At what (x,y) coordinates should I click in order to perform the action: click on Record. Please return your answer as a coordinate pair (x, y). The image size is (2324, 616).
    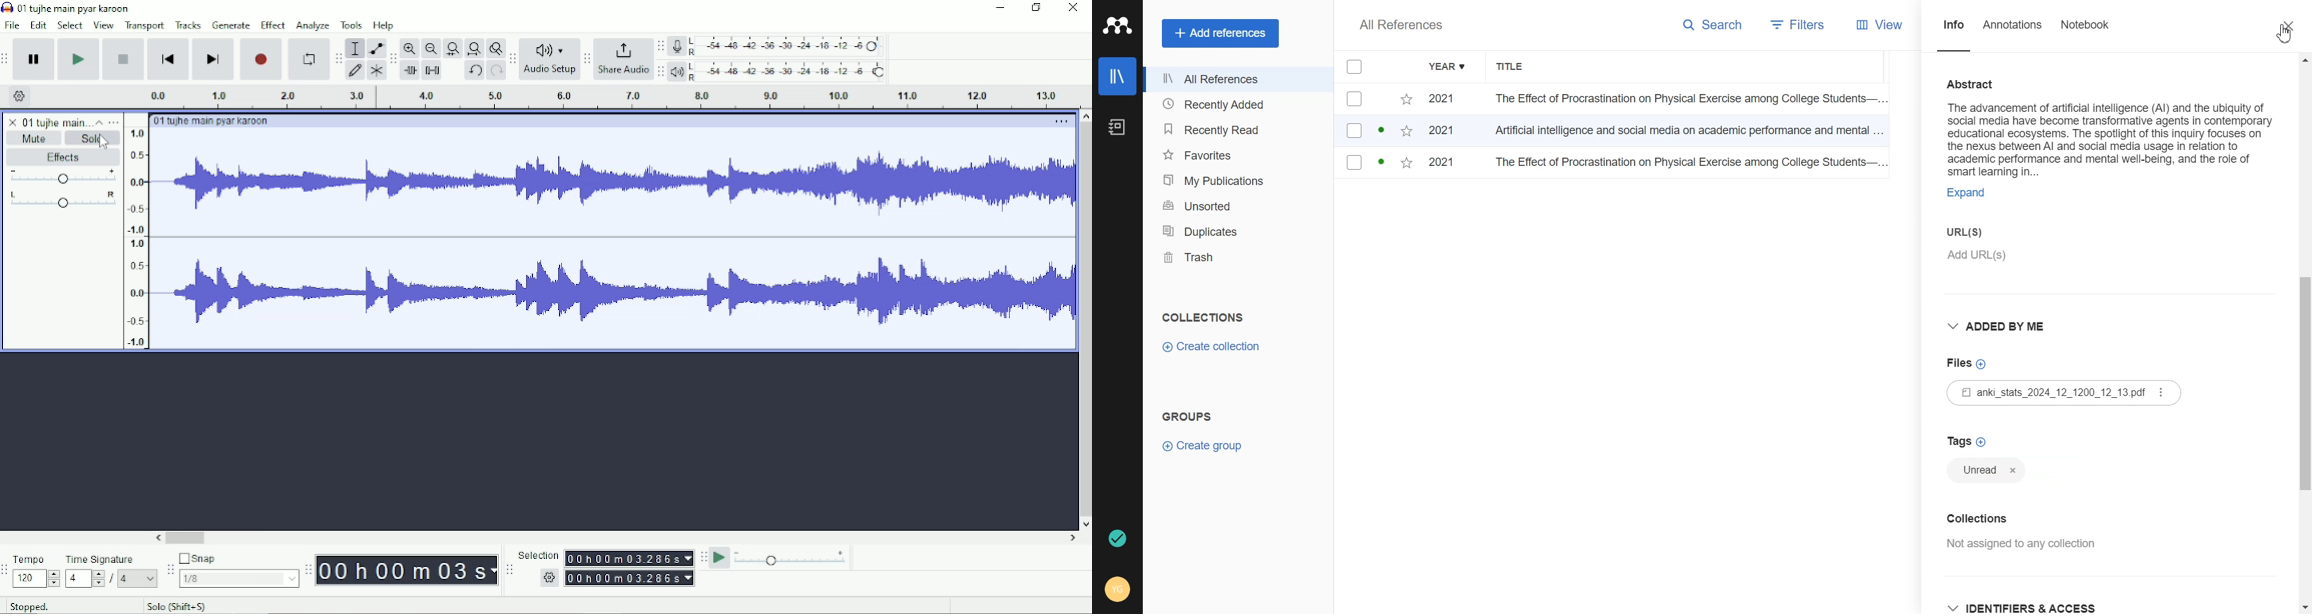
    Looking at the image, I should click on (262, 60).